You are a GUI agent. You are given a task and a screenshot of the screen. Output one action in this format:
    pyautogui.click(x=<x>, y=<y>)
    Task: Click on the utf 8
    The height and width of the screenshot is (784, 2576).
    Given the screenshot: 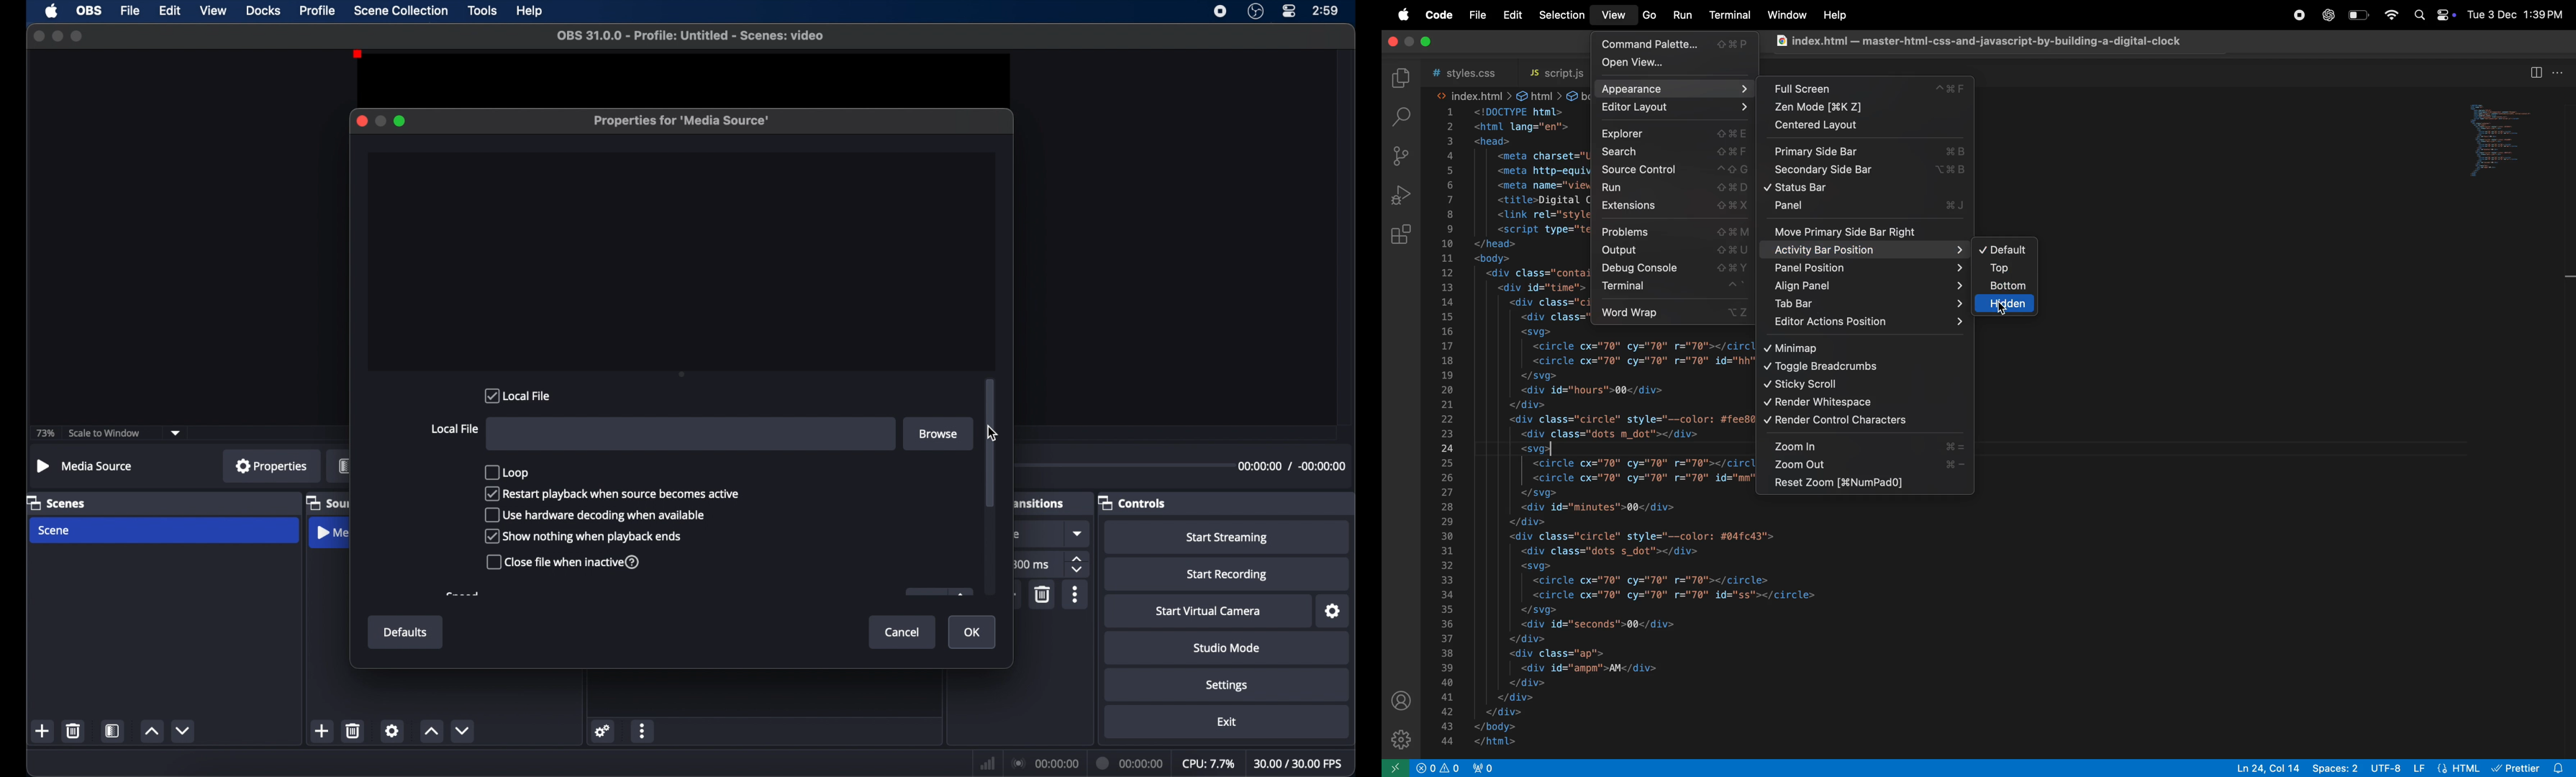 What is the action you would take?
    pyautogui.click(x=2385, y=766)
    